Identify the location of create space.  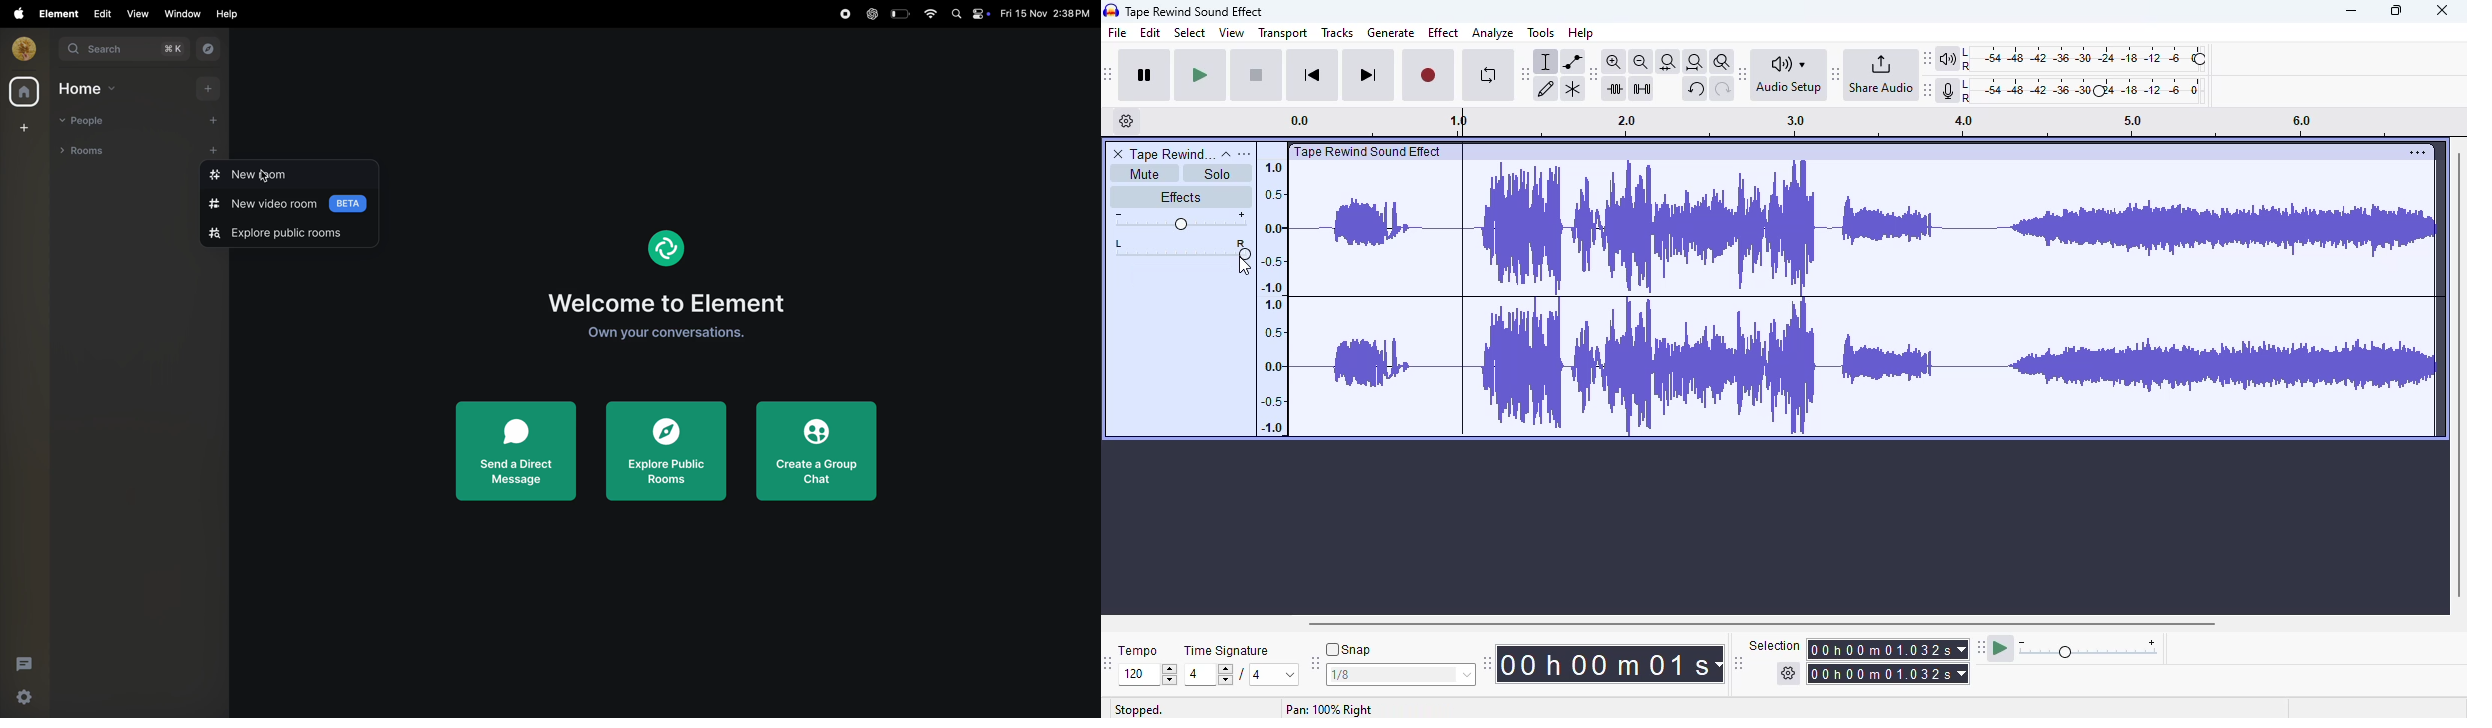
(25, 127).